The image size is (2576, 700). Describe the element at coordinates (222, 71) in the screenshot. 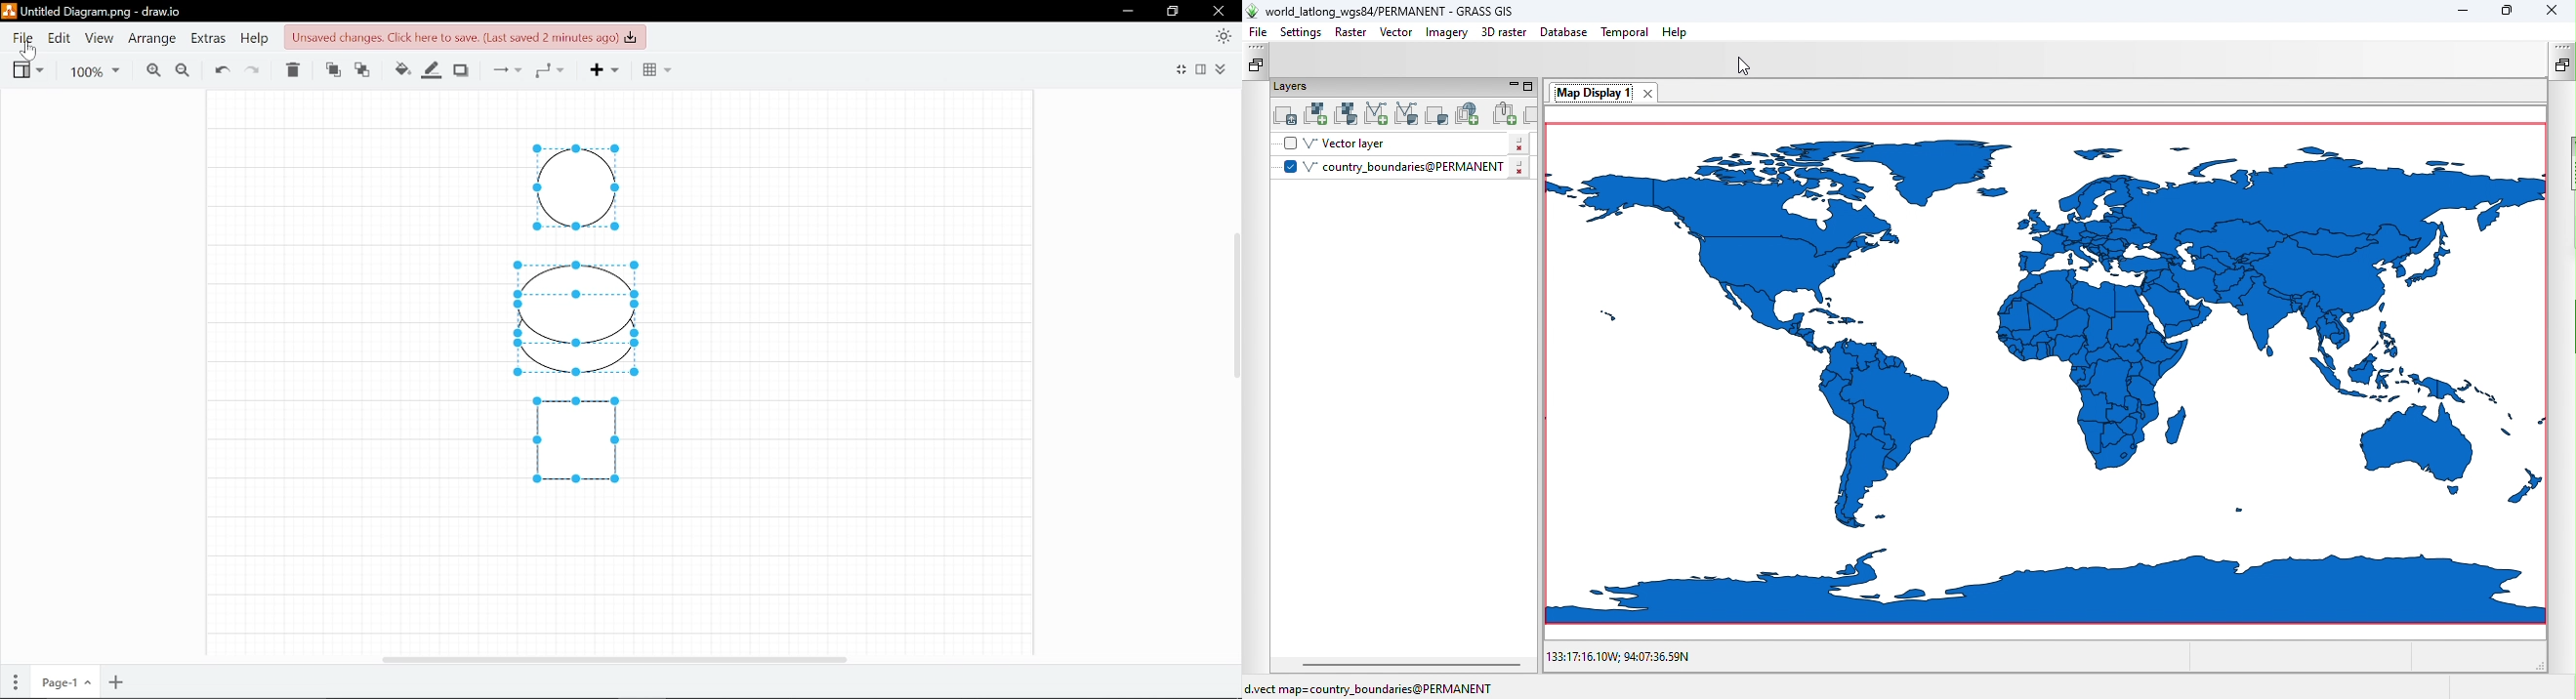

I see `Undo` at that location.